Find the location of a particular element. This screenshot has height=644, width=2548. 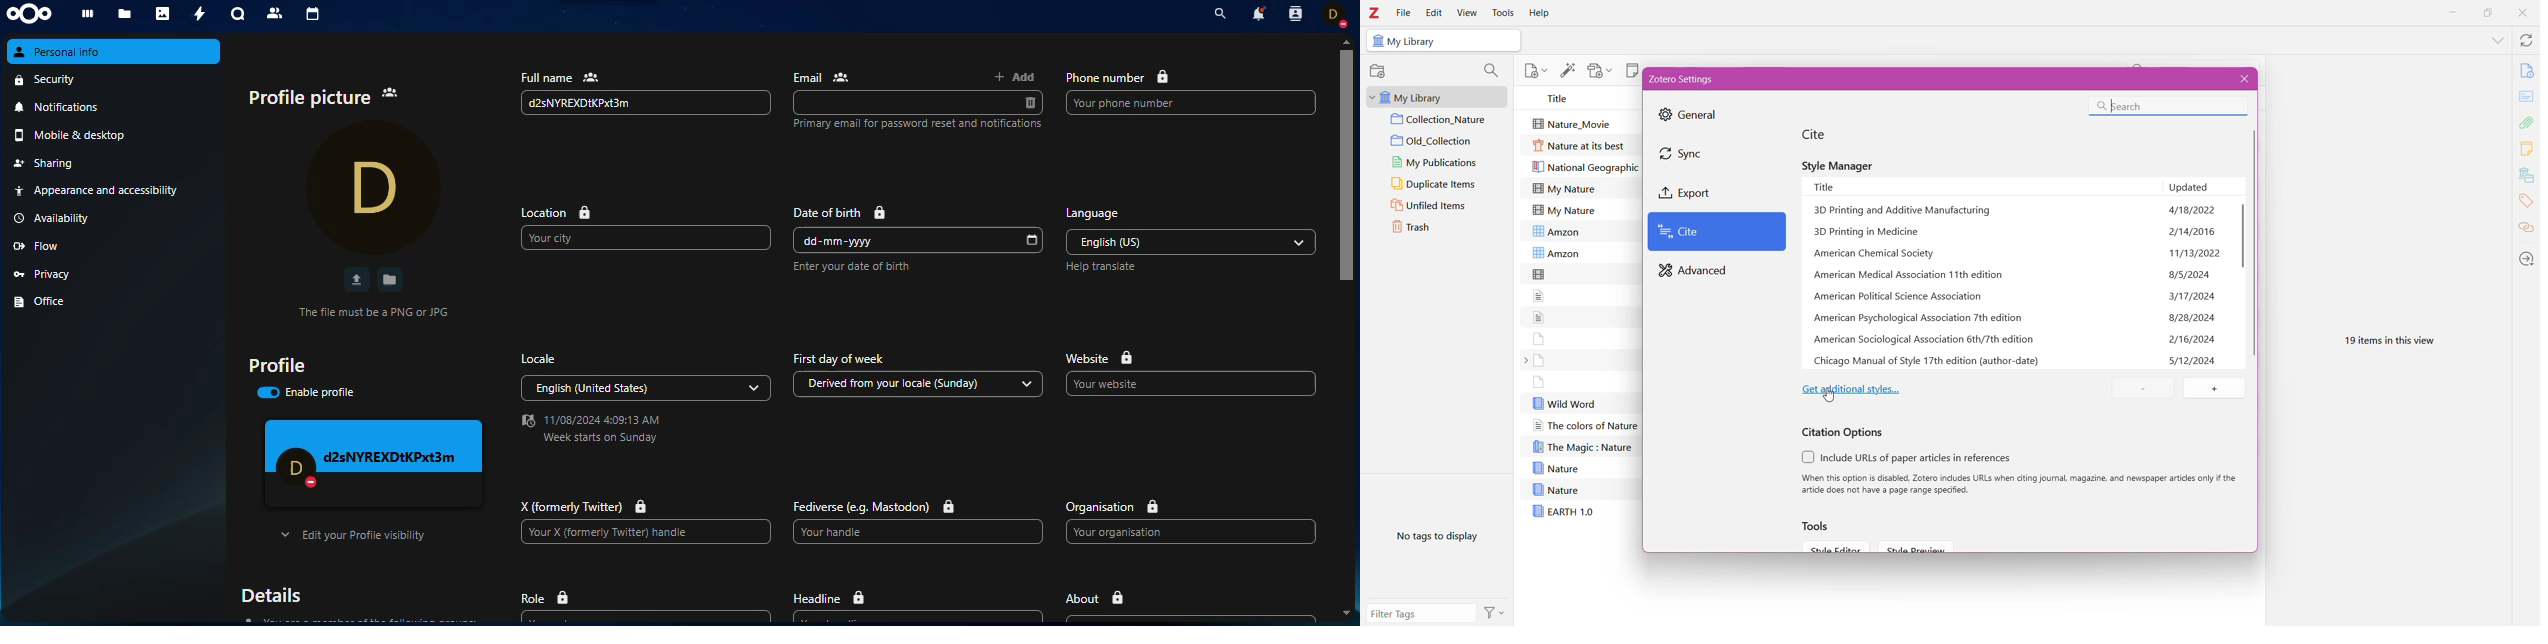

Vertical Scroll Bar - Zotero Settings is located at coordinates (2257, 246).